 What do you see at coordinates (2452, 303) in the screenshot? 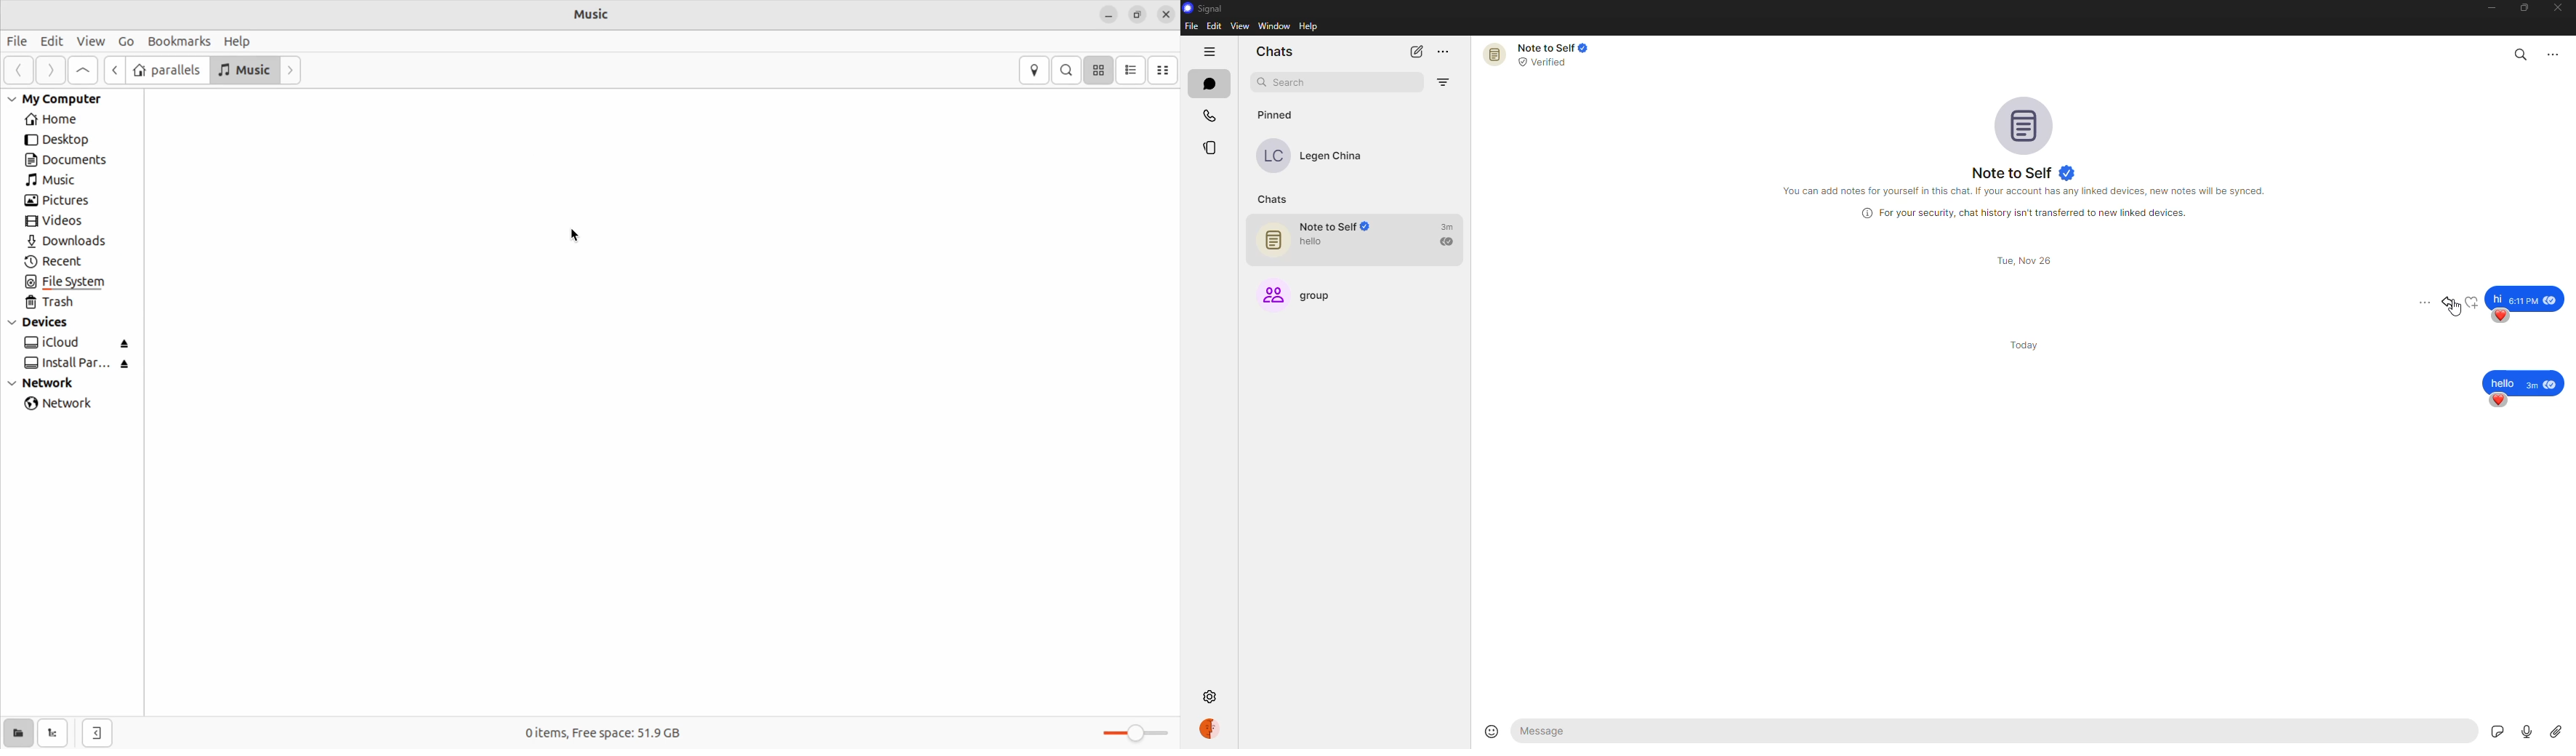
I see `reply` at bounding box center [2452, 303].